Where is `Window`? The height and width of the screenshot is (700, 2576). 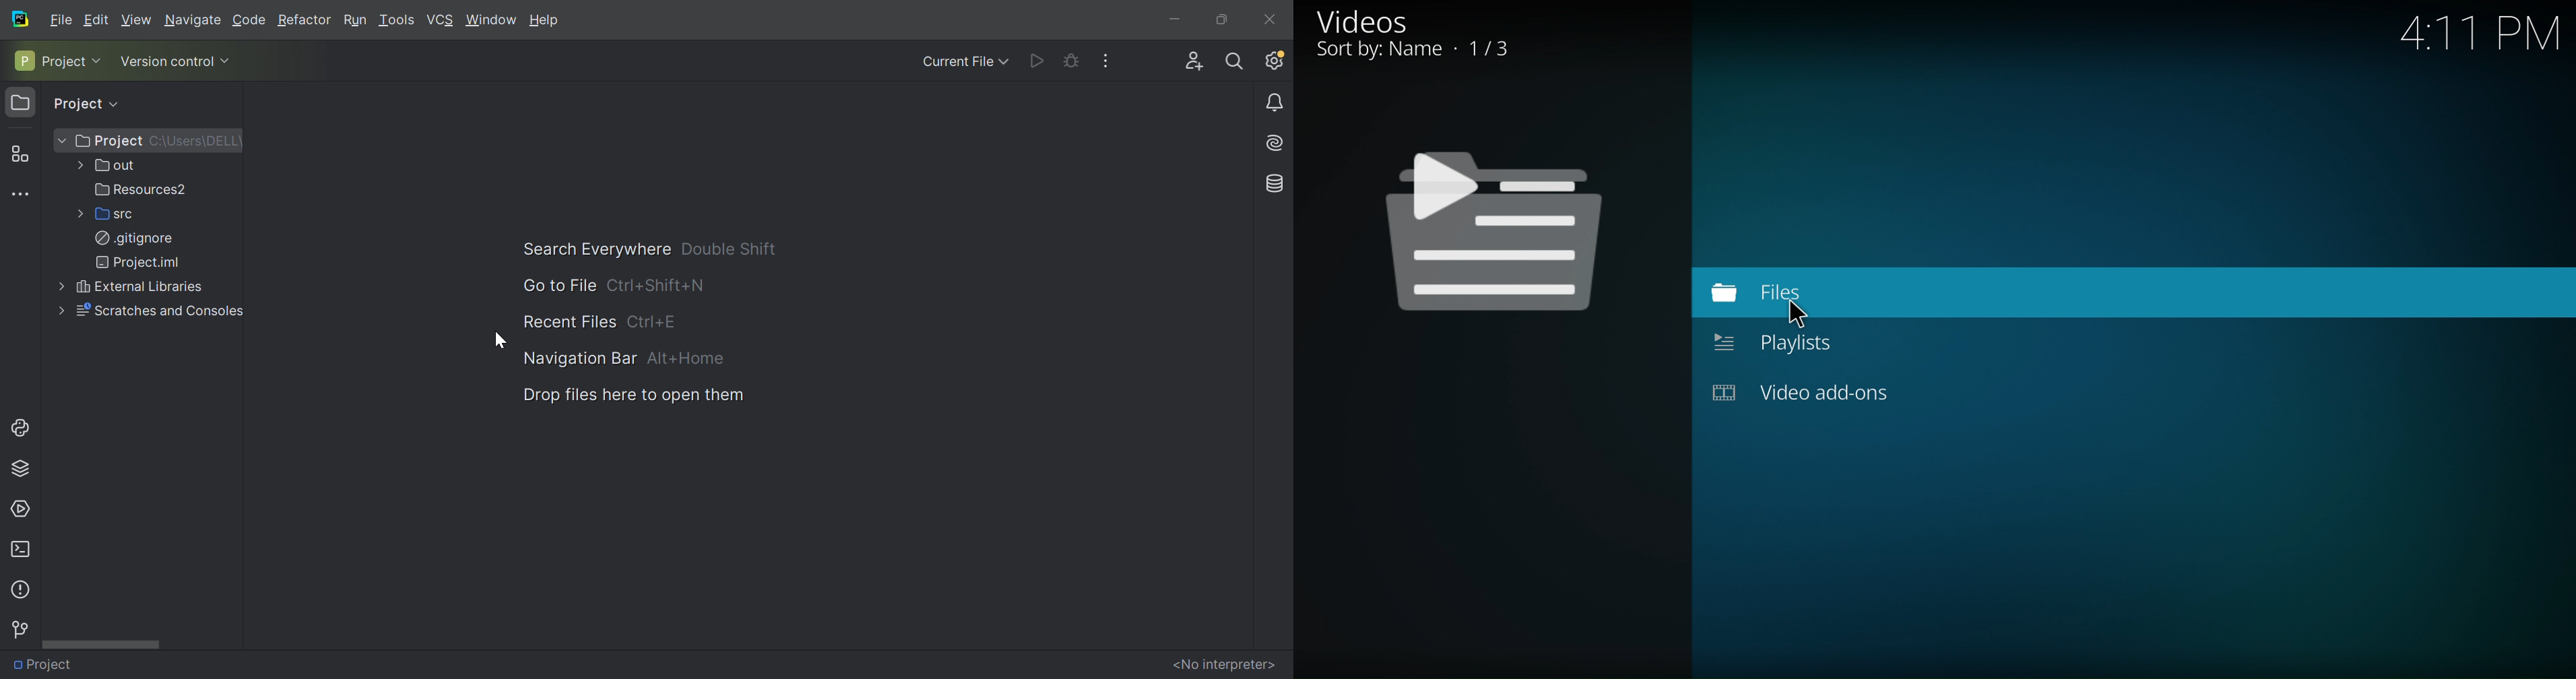
Window is located at coordinates (491, 20).